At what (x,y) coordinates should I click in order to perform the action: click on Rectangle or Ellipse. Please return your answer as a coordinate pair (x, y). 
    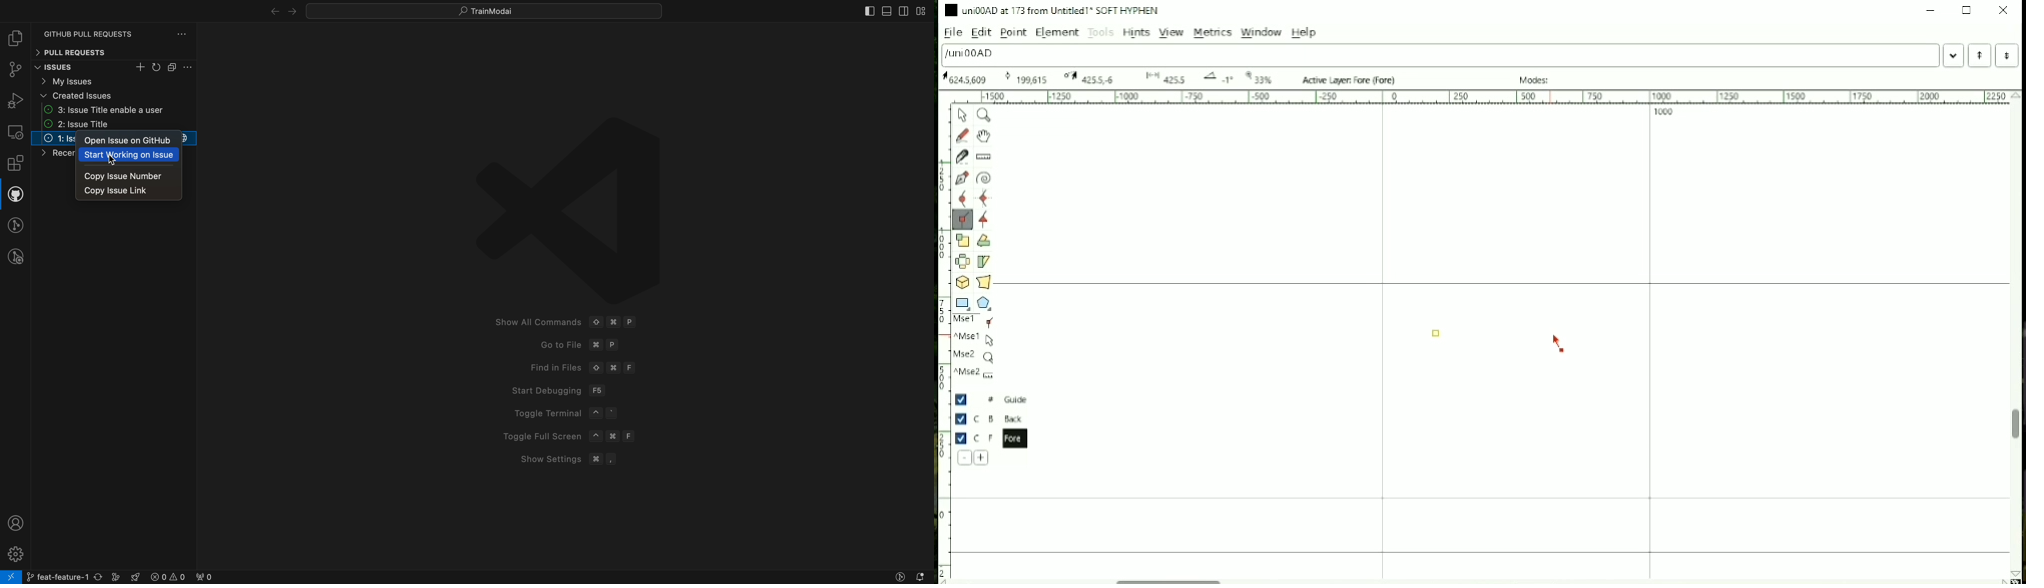
    Looking at the image, I should click on (963, 304).